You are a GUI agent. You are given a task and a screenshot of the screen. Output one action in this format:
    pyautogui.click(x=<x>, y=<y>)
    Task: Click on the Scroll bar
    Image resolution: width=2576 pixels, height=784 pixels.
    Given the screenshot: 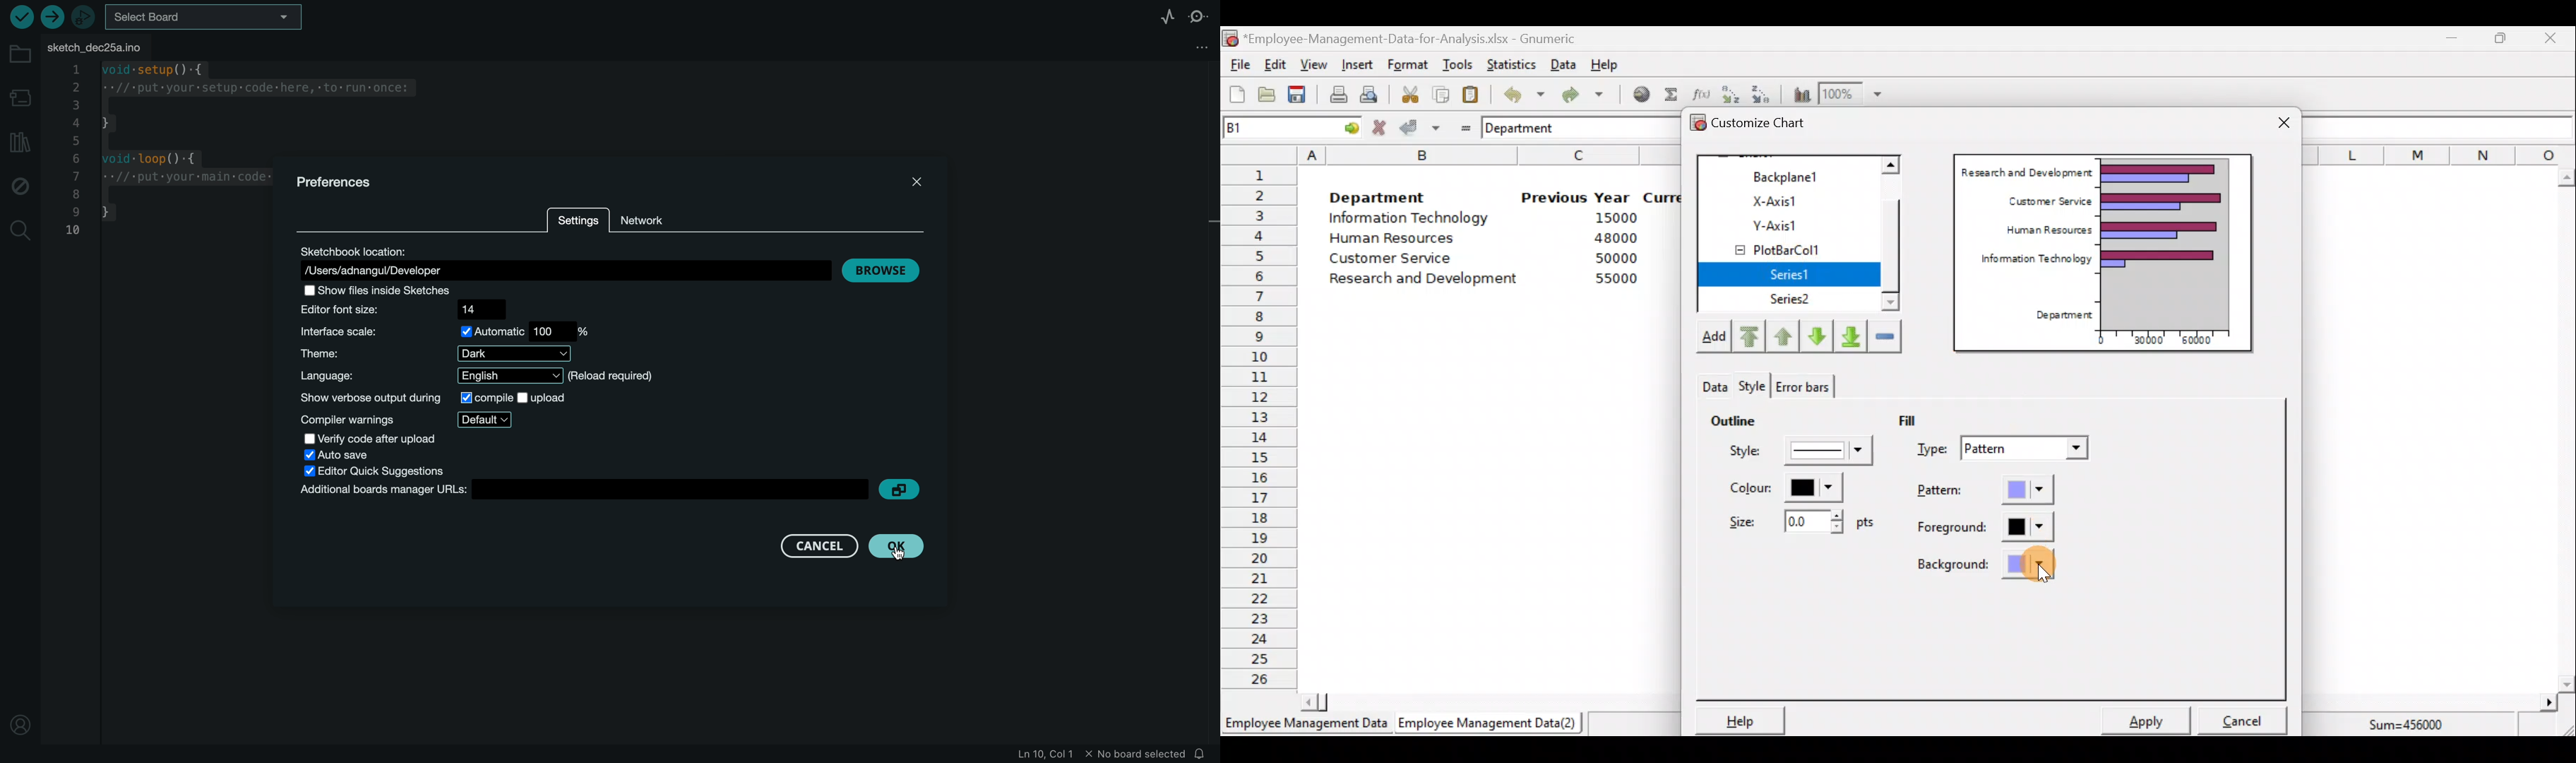 What is the action you would take?
    pyautogui.click(x=1484, y=701)
    